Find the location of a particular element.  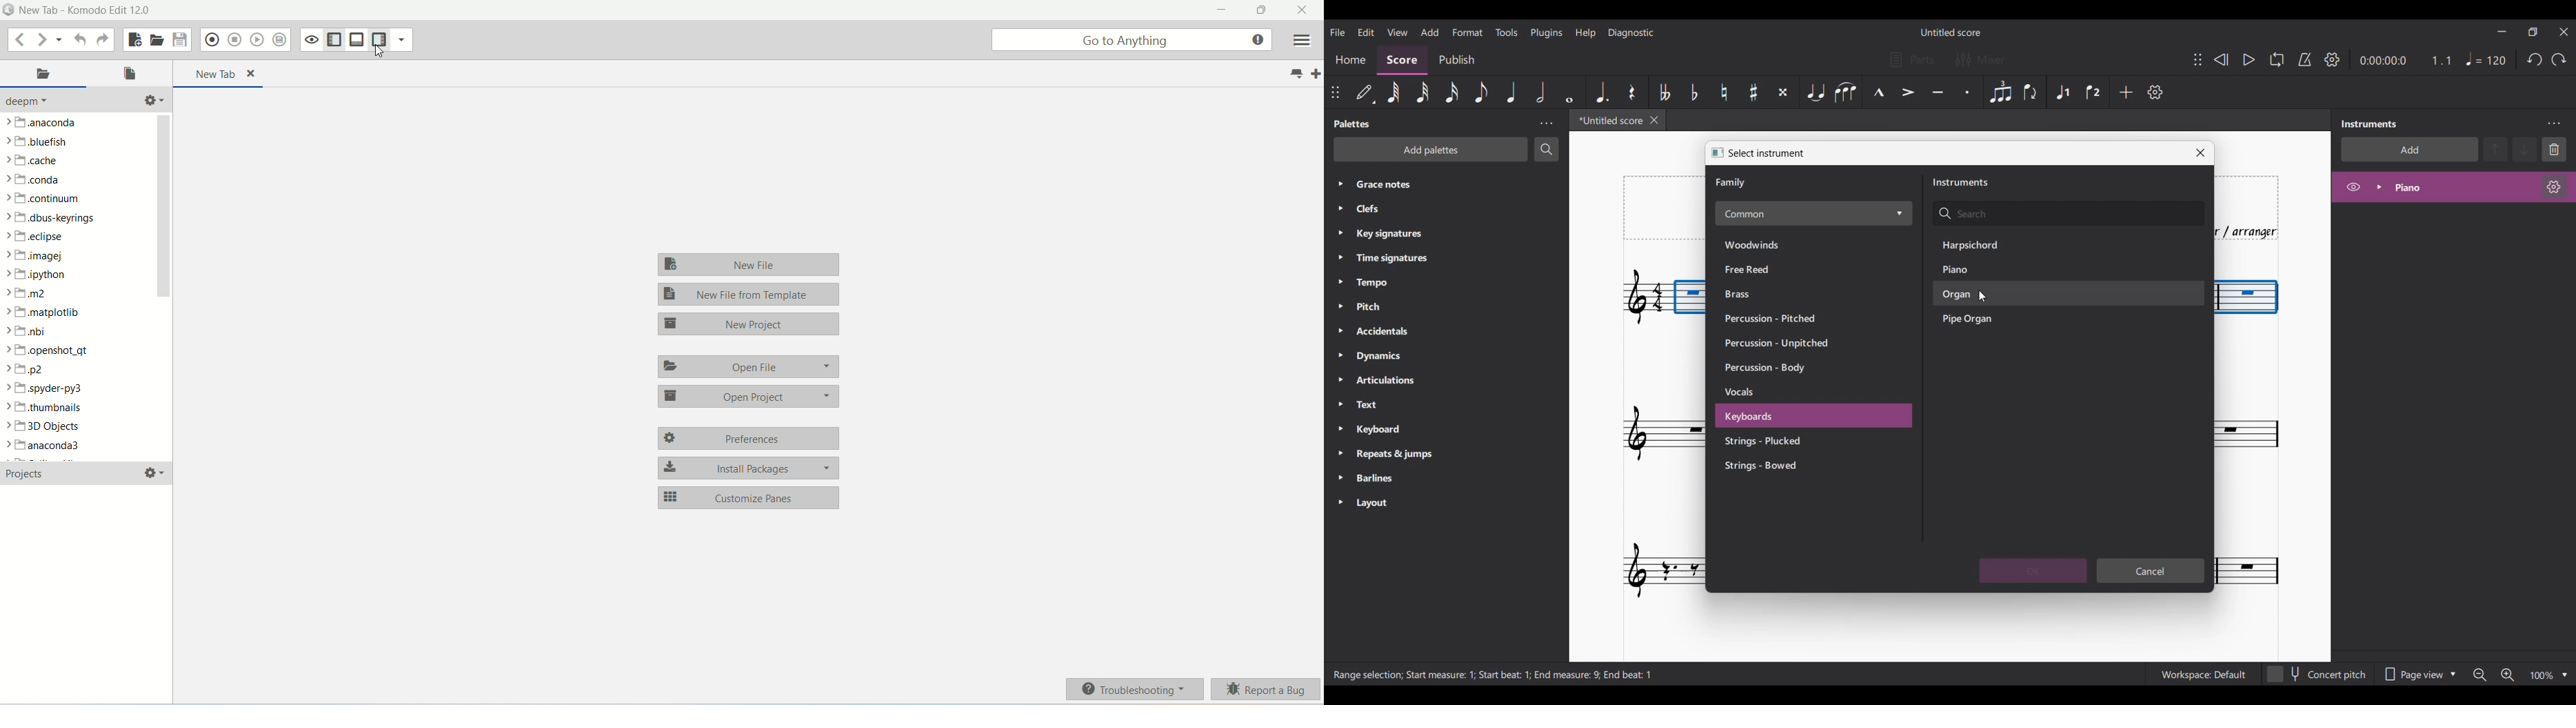

Panel title is located at coordinates (2372, 124).